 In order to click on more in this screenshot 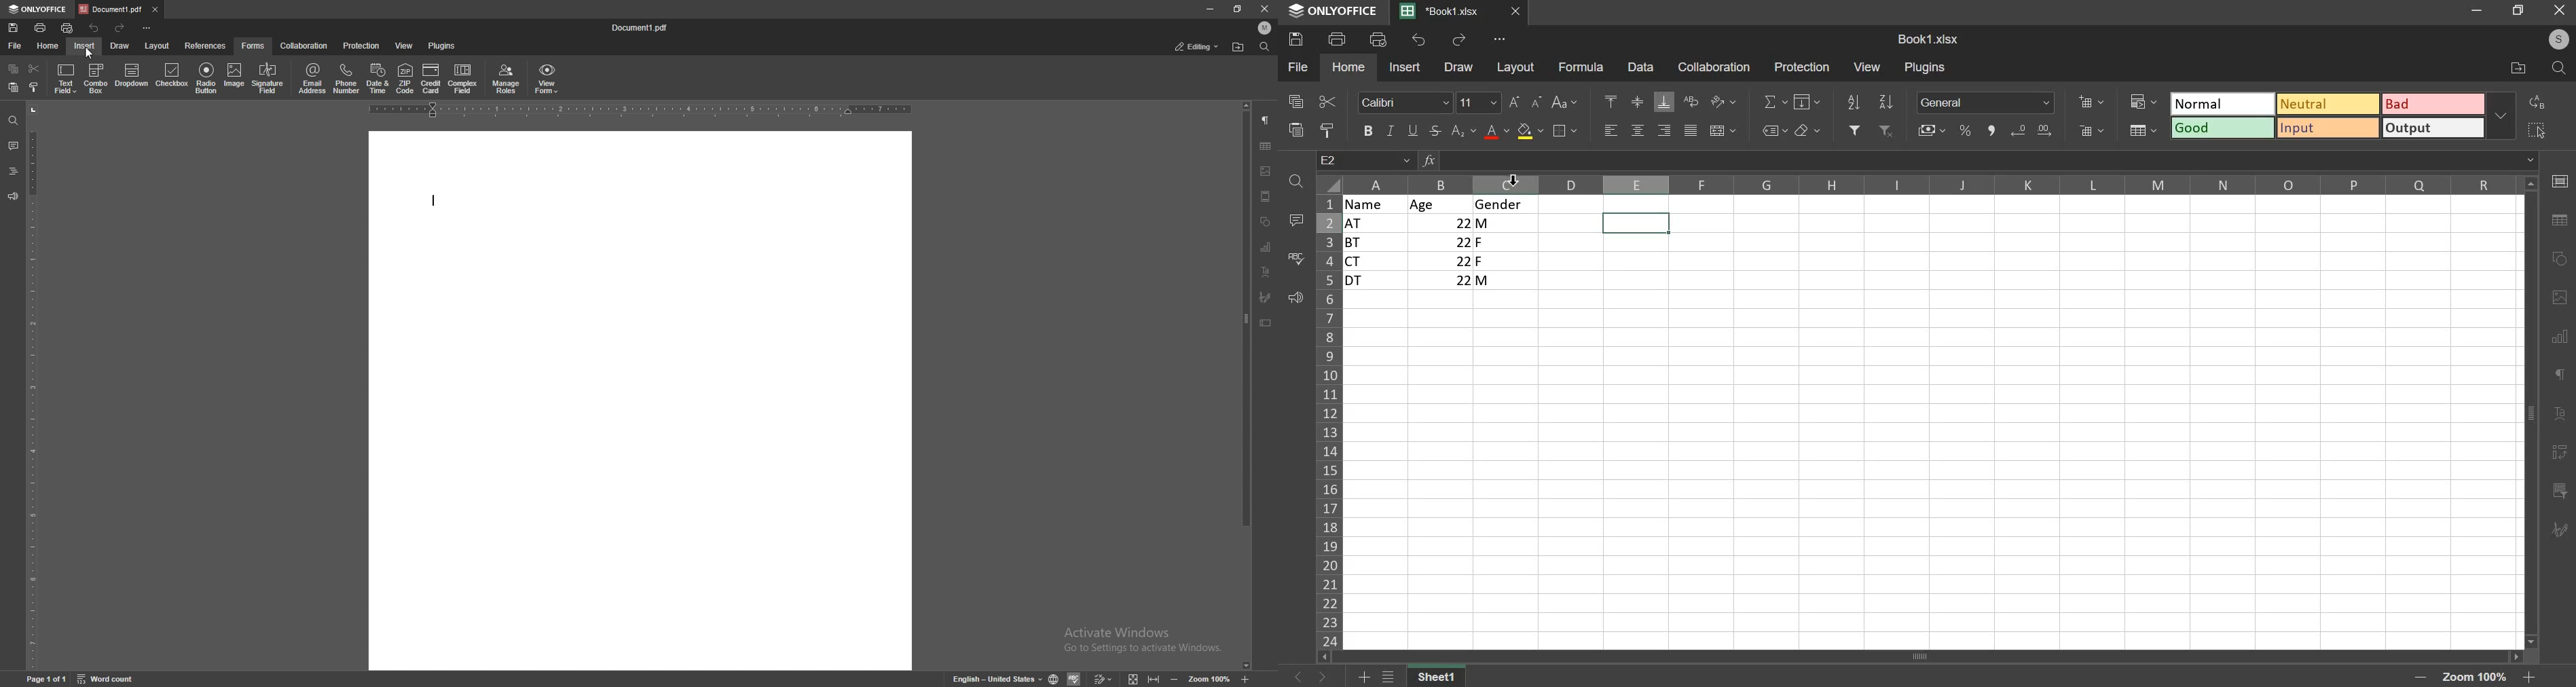, I will do `click(1496, 41)`.